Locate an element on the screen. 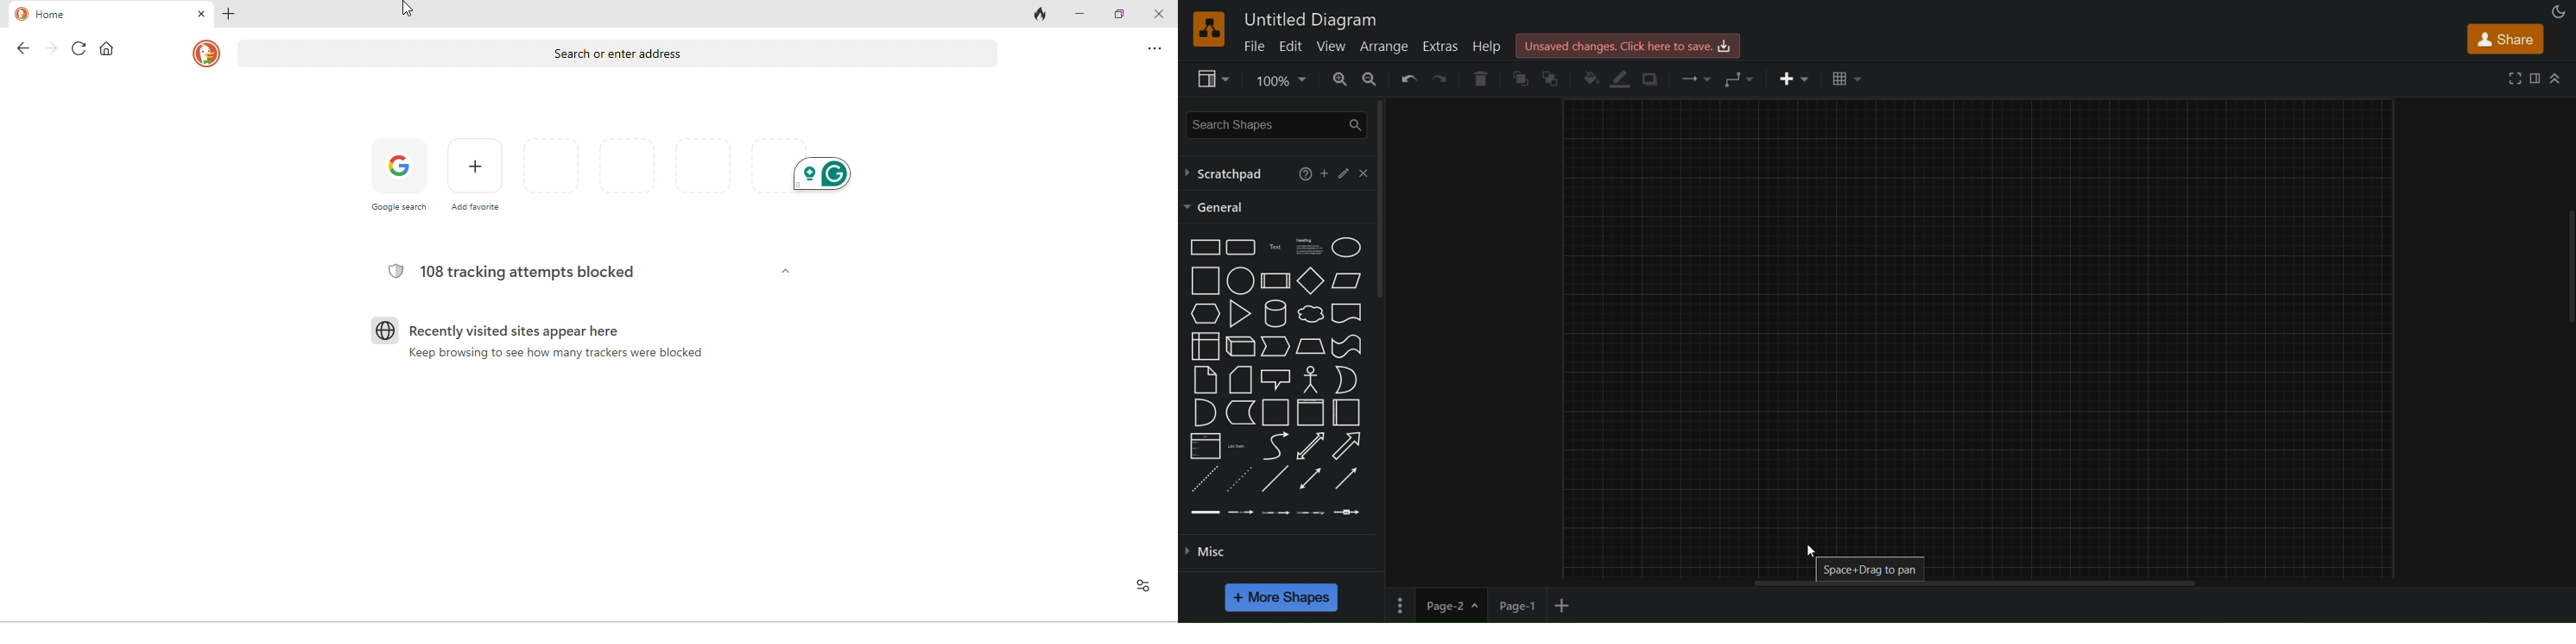 This screenshot has width=2576, height=644. bidirectional arrow is located at coordinates (1310, 446).